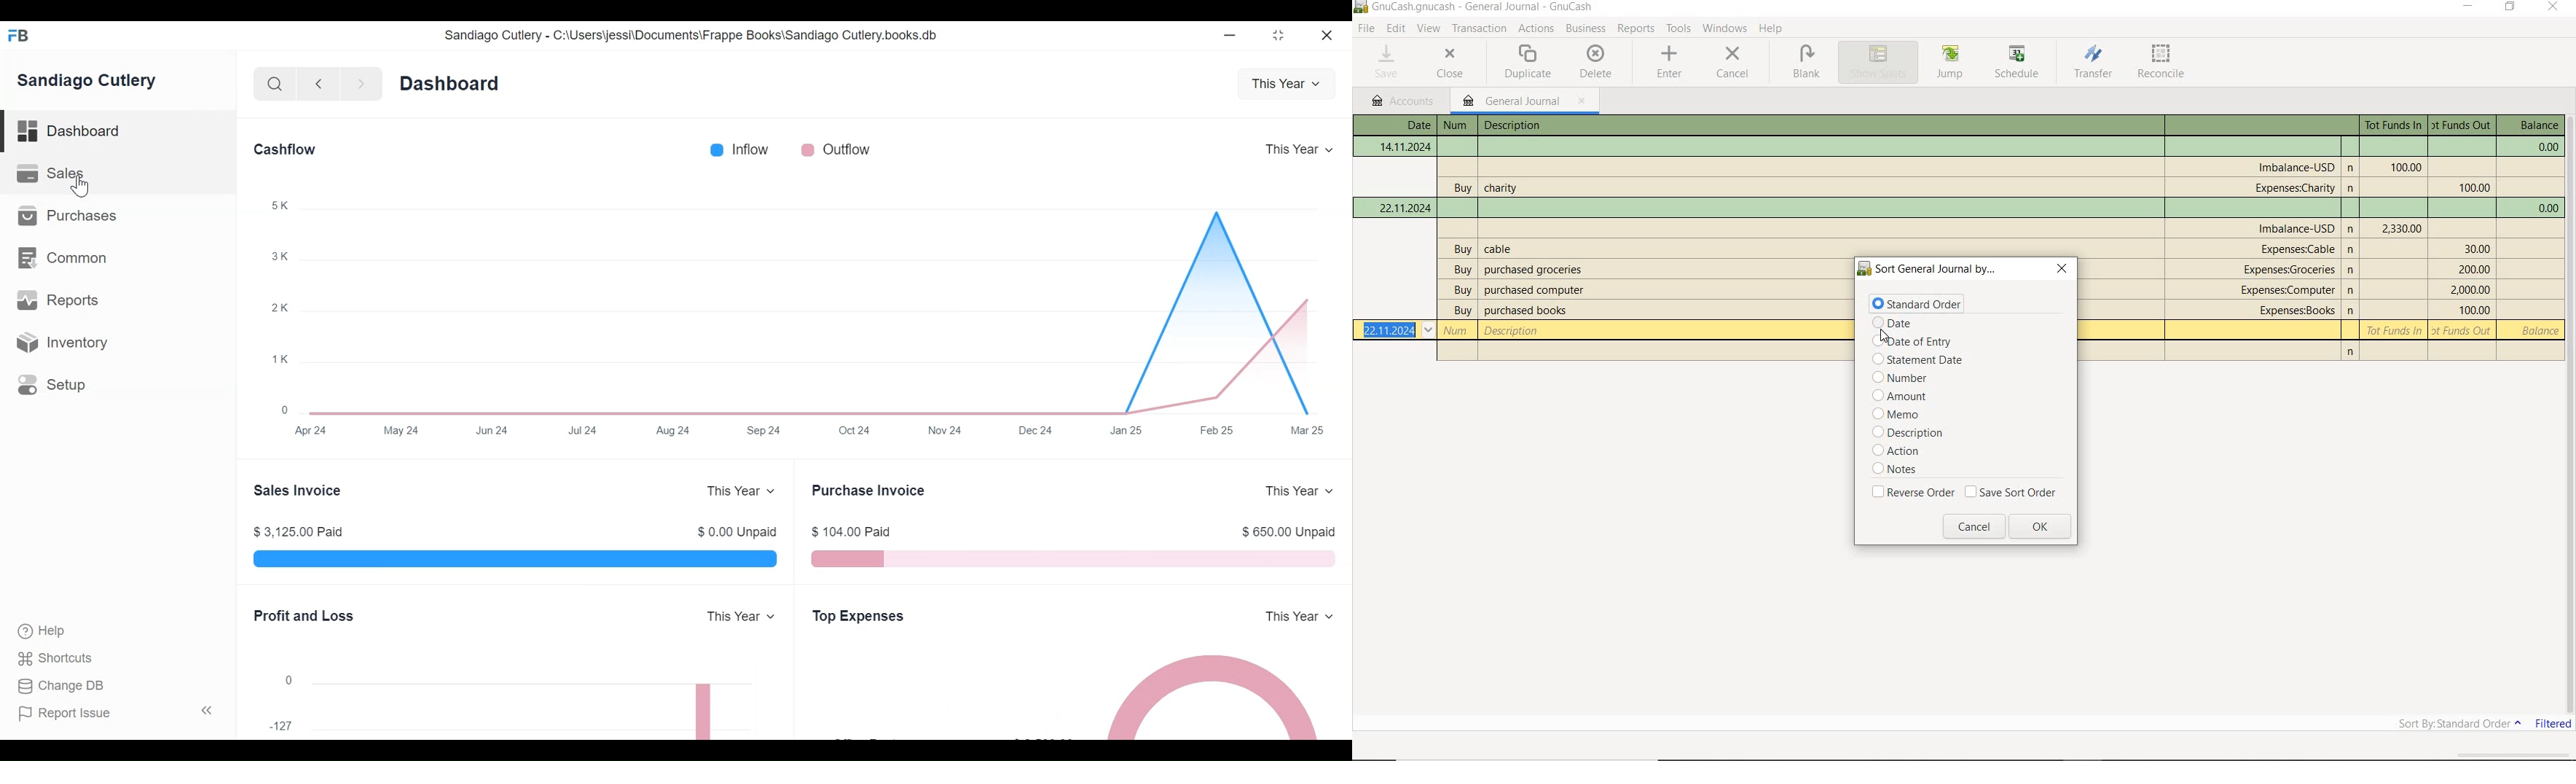 The width and height of the screenshot is (2576, 784). Describe the element at coordinates (449, 85) in the screenshot. I see `Dashboard` at that location.